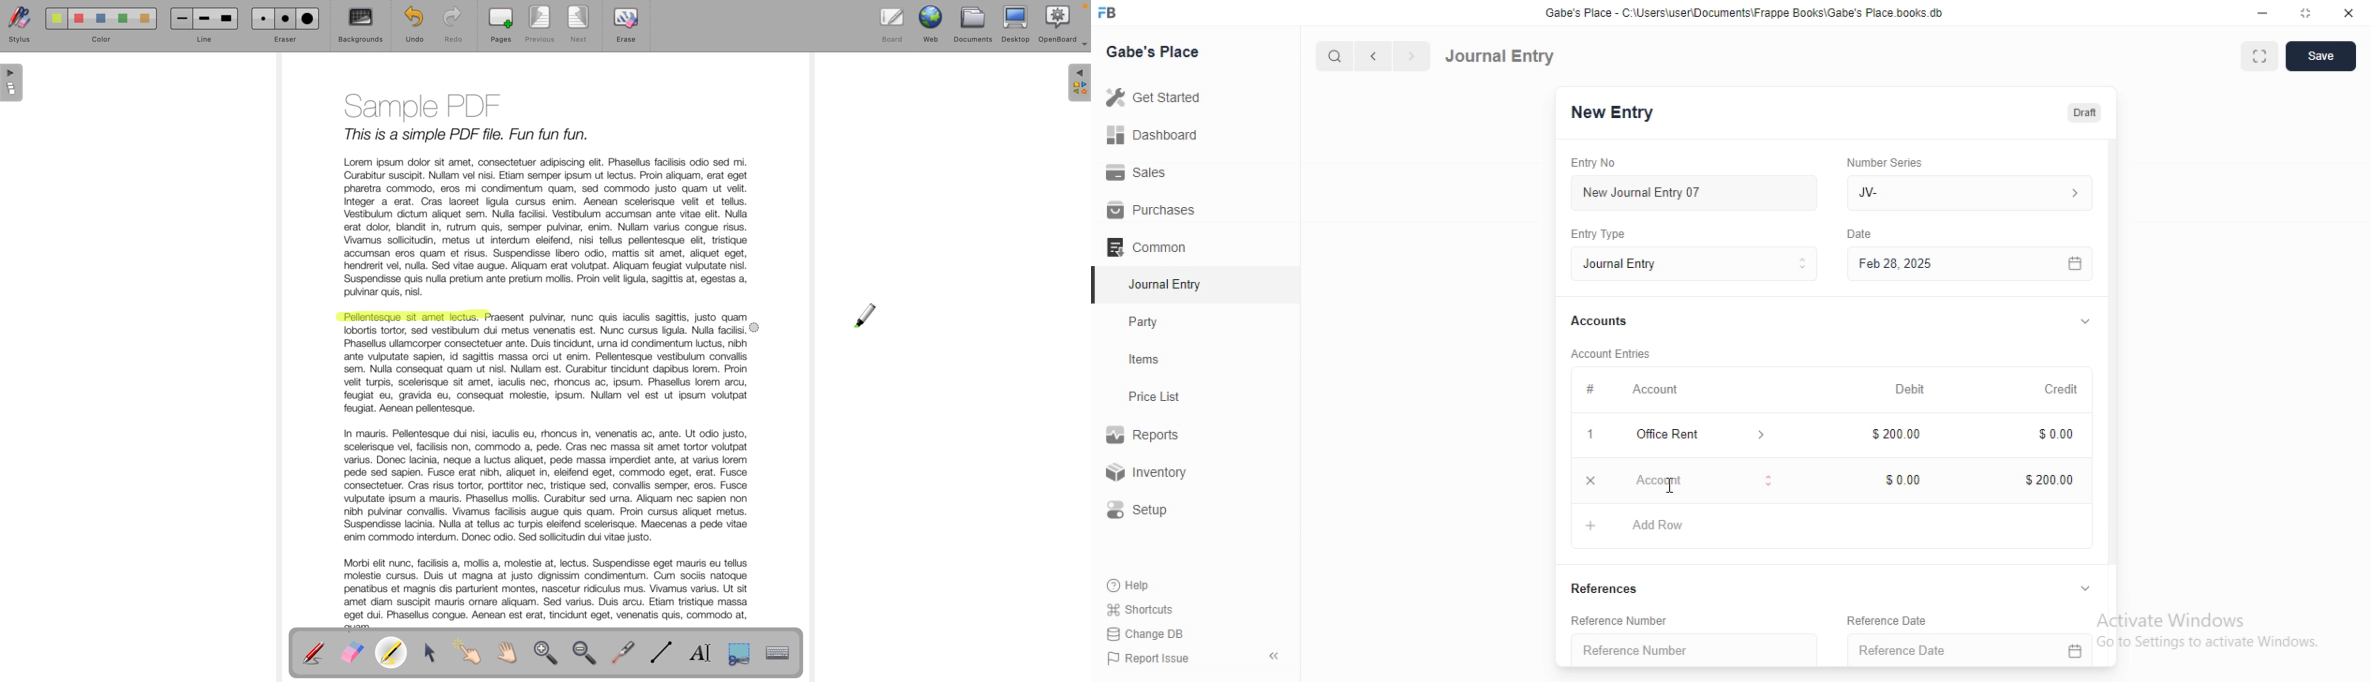 The image size is (2380, 700). What do you see at coordinates (1413, 56) in the screenshot?
I see `forward` at bounding box center [1413, 56].